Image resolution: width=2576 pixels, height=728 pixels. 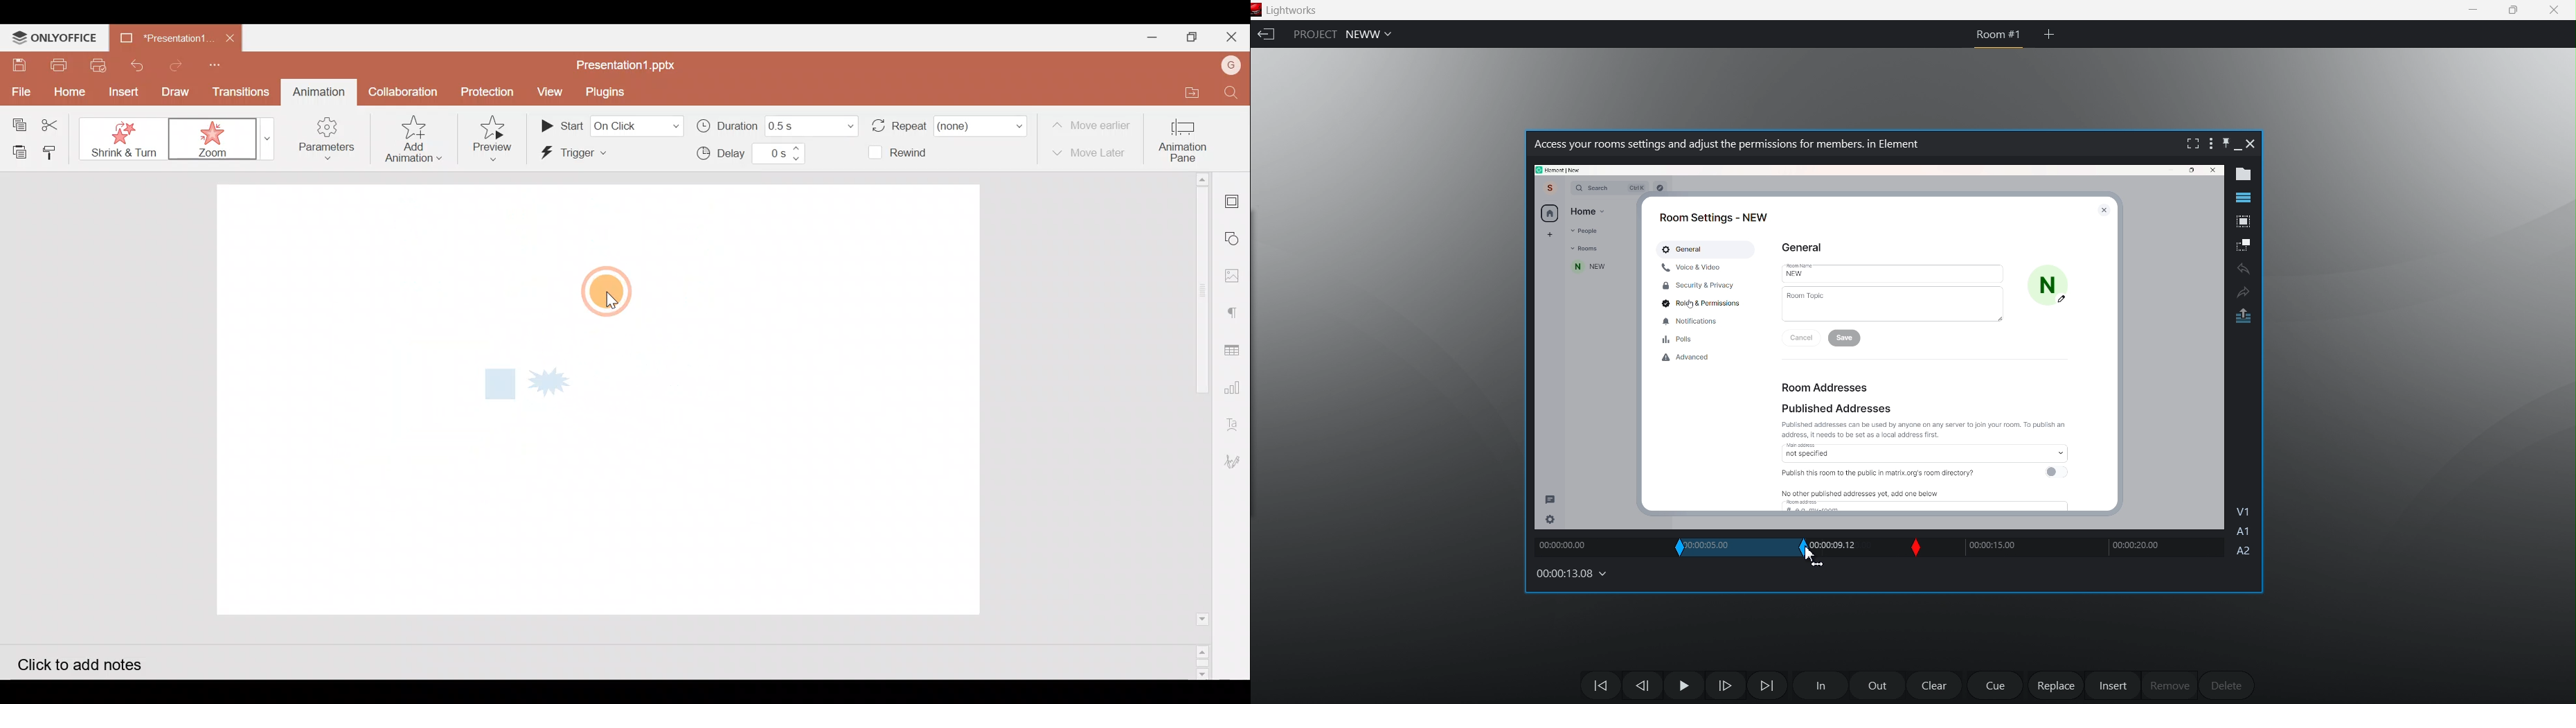 I want to click on Image settings, so click(x=1236, y=280).